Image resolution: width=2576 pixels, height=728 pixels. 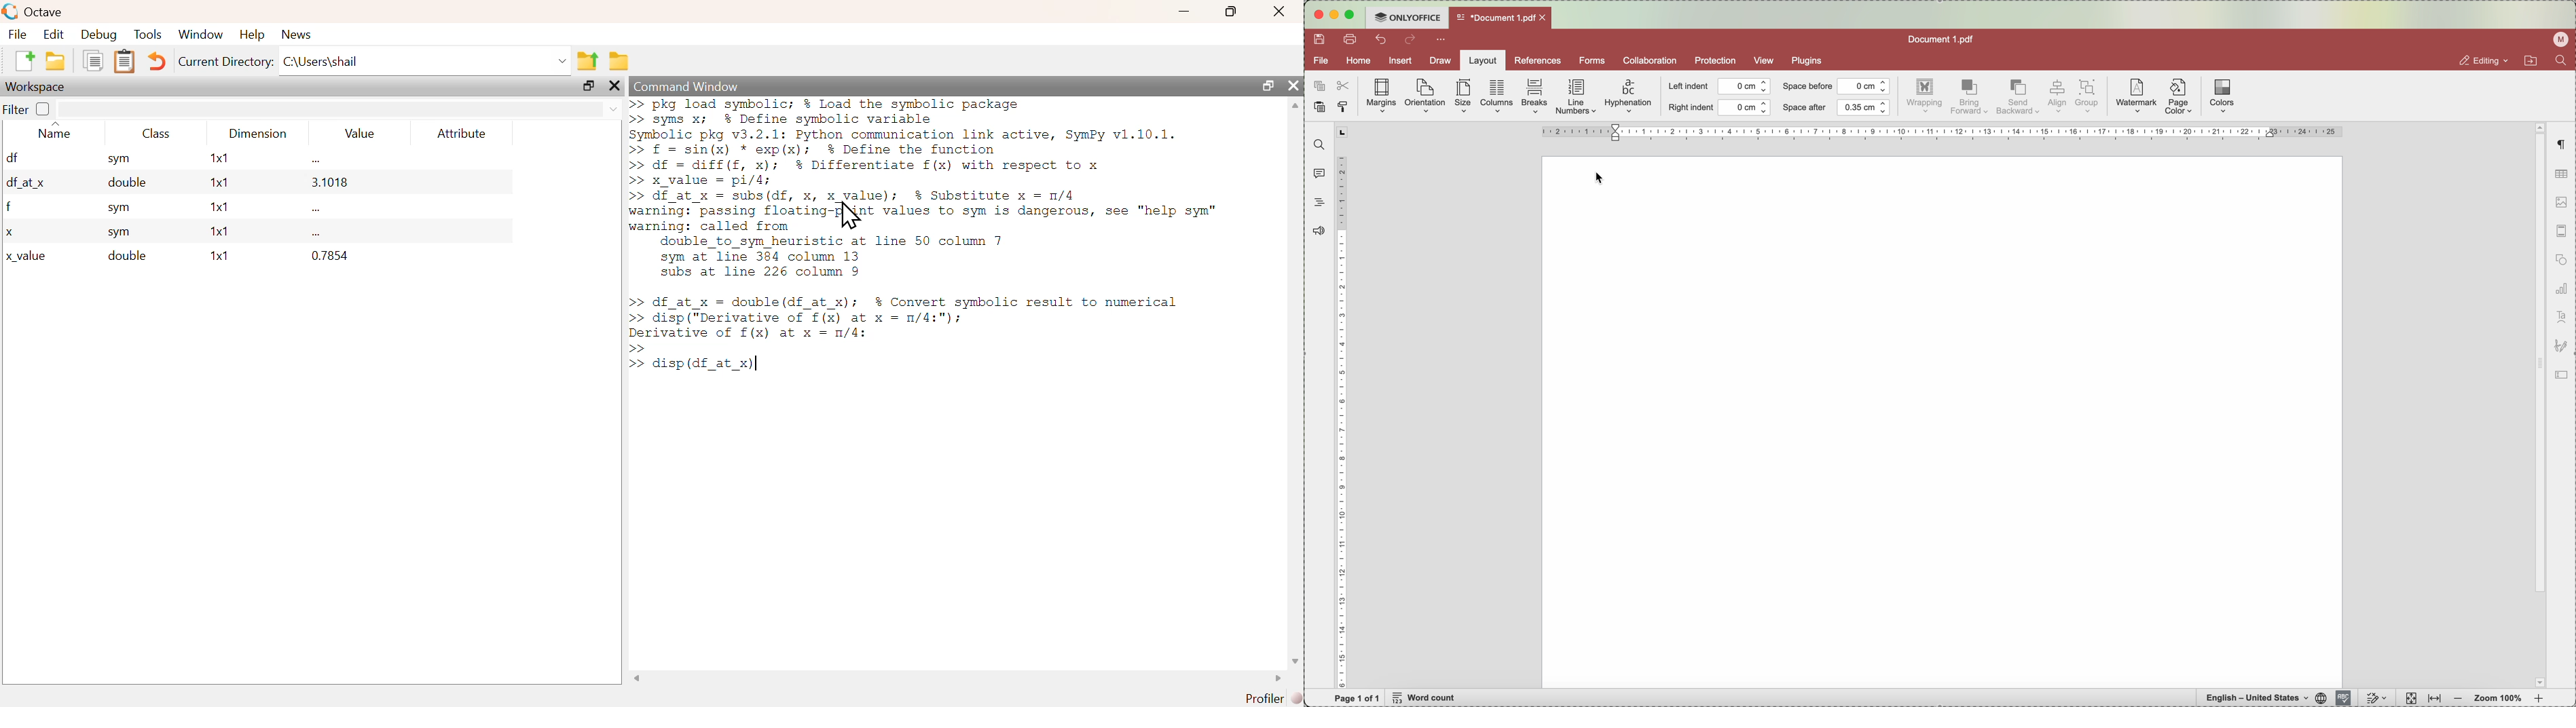 What do you see at coordinates (26, 185) in the screenshot?
I see `df_at x` at bounding box center [26, 185].